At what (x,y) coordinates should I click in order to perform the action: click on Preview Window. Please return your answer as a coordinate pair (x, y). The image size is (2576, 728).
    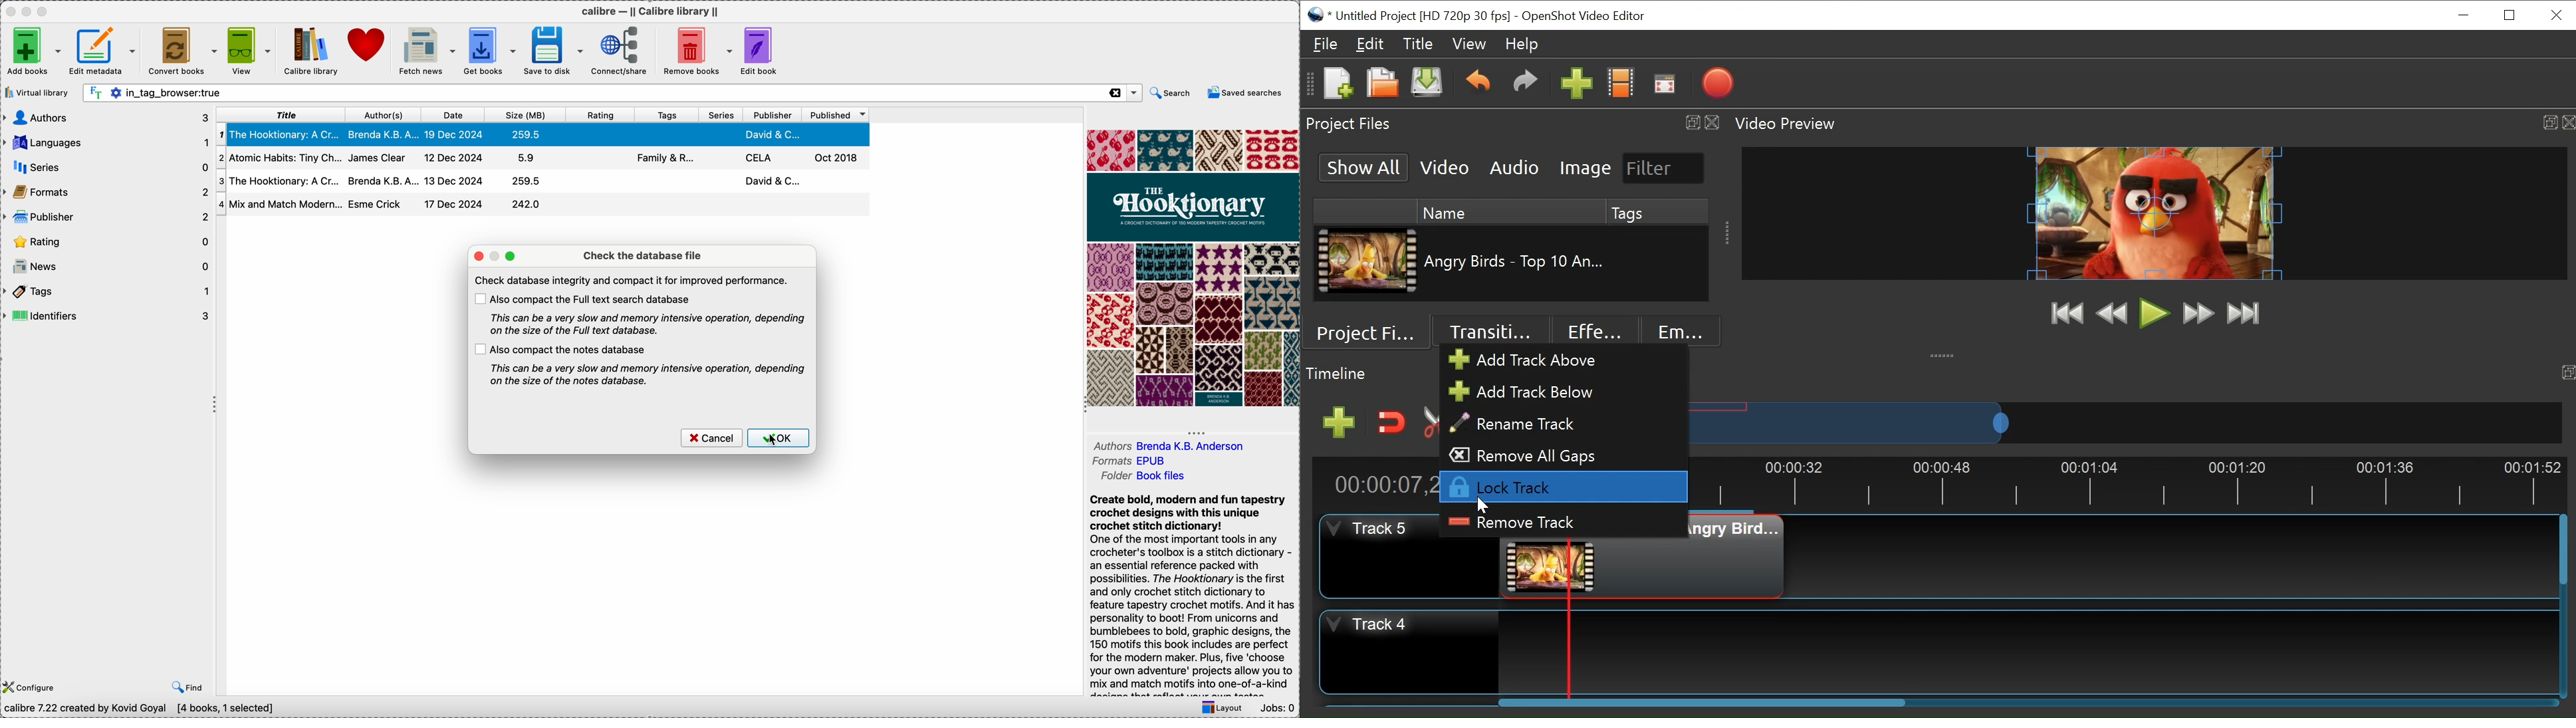
    Looking at the image, I should click on (2159, 212).